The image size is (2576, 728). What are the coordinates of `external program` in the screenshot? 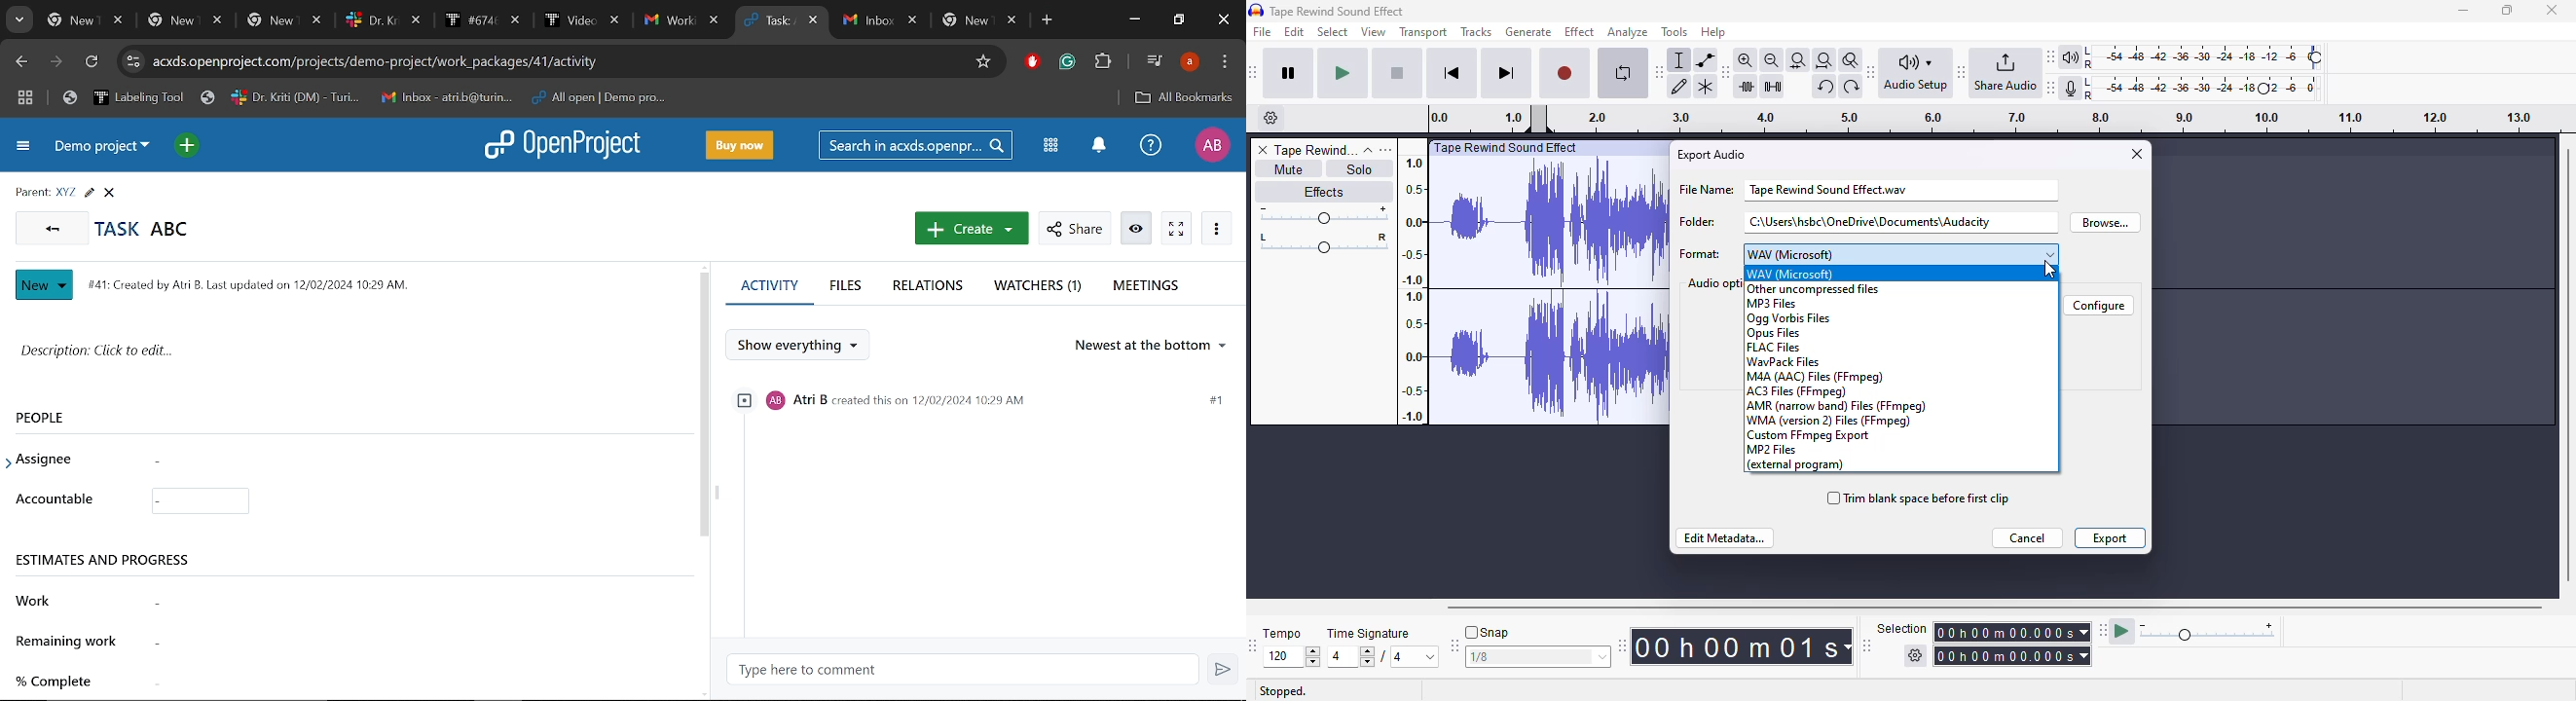 It's located at (1794, 465).